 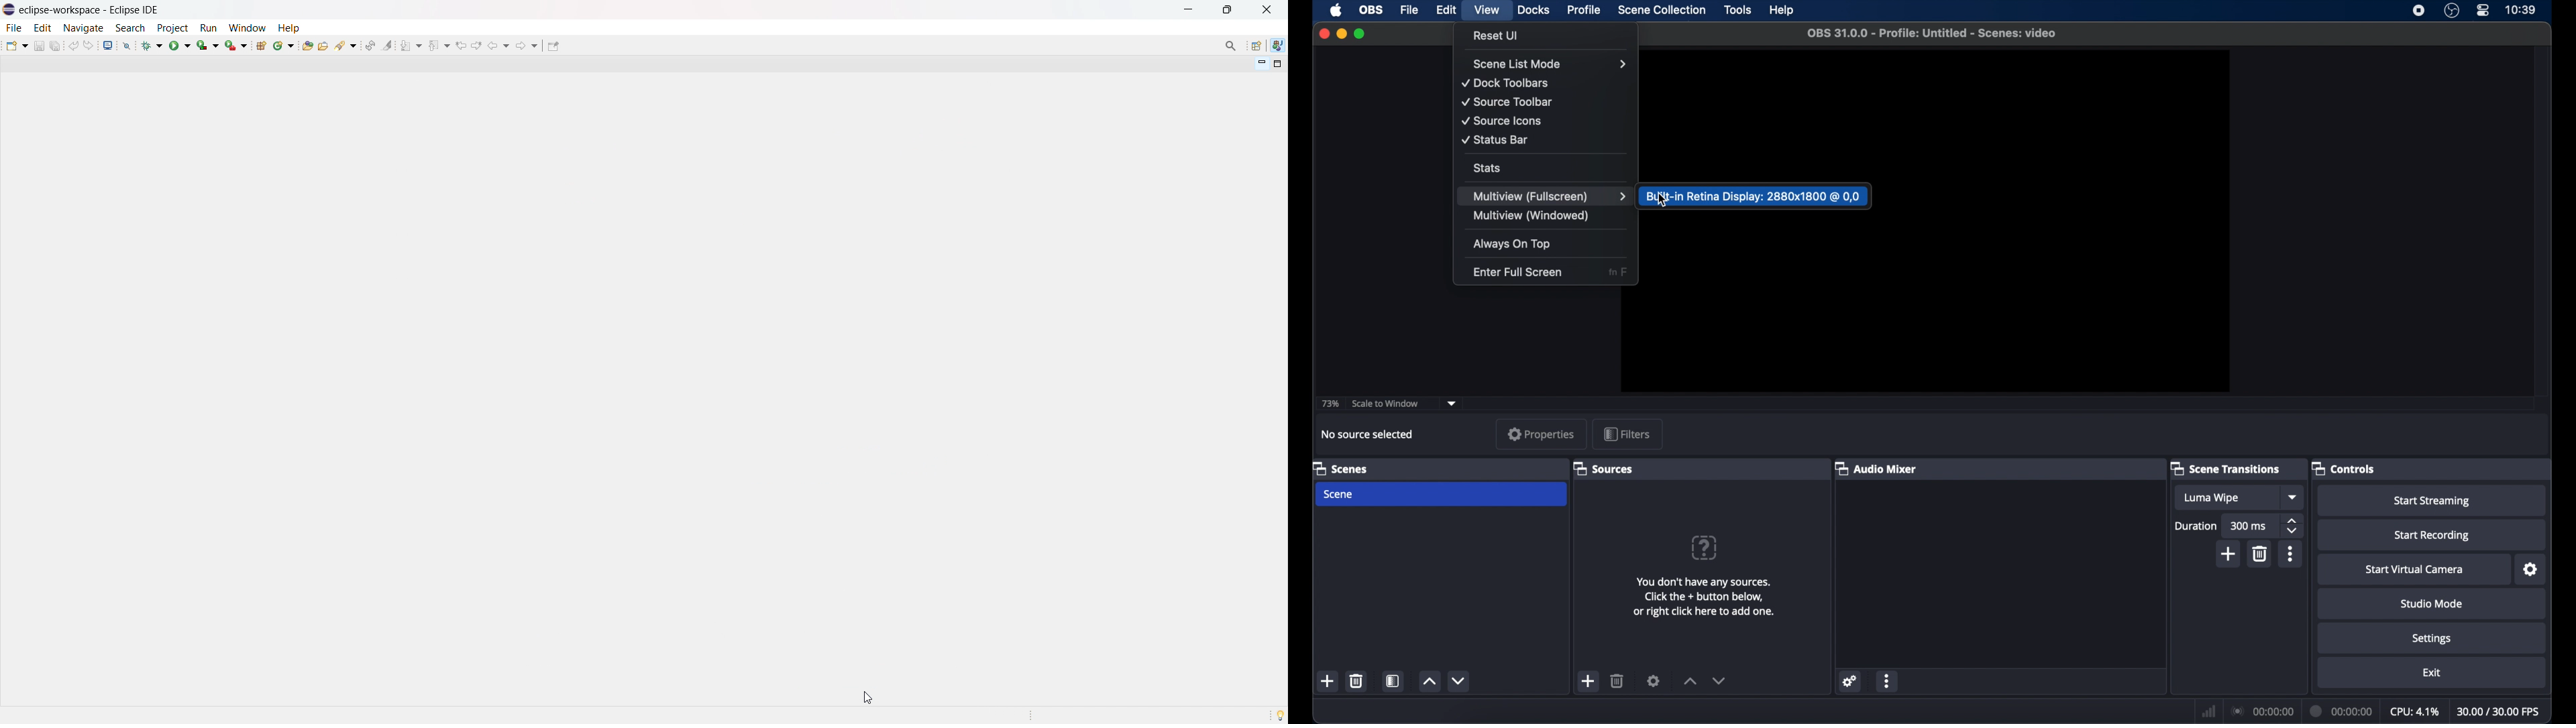 What do you see at coordinates (1495, 139) in the screenshot?
I see `status bar` at bounding box center [1495, 139].